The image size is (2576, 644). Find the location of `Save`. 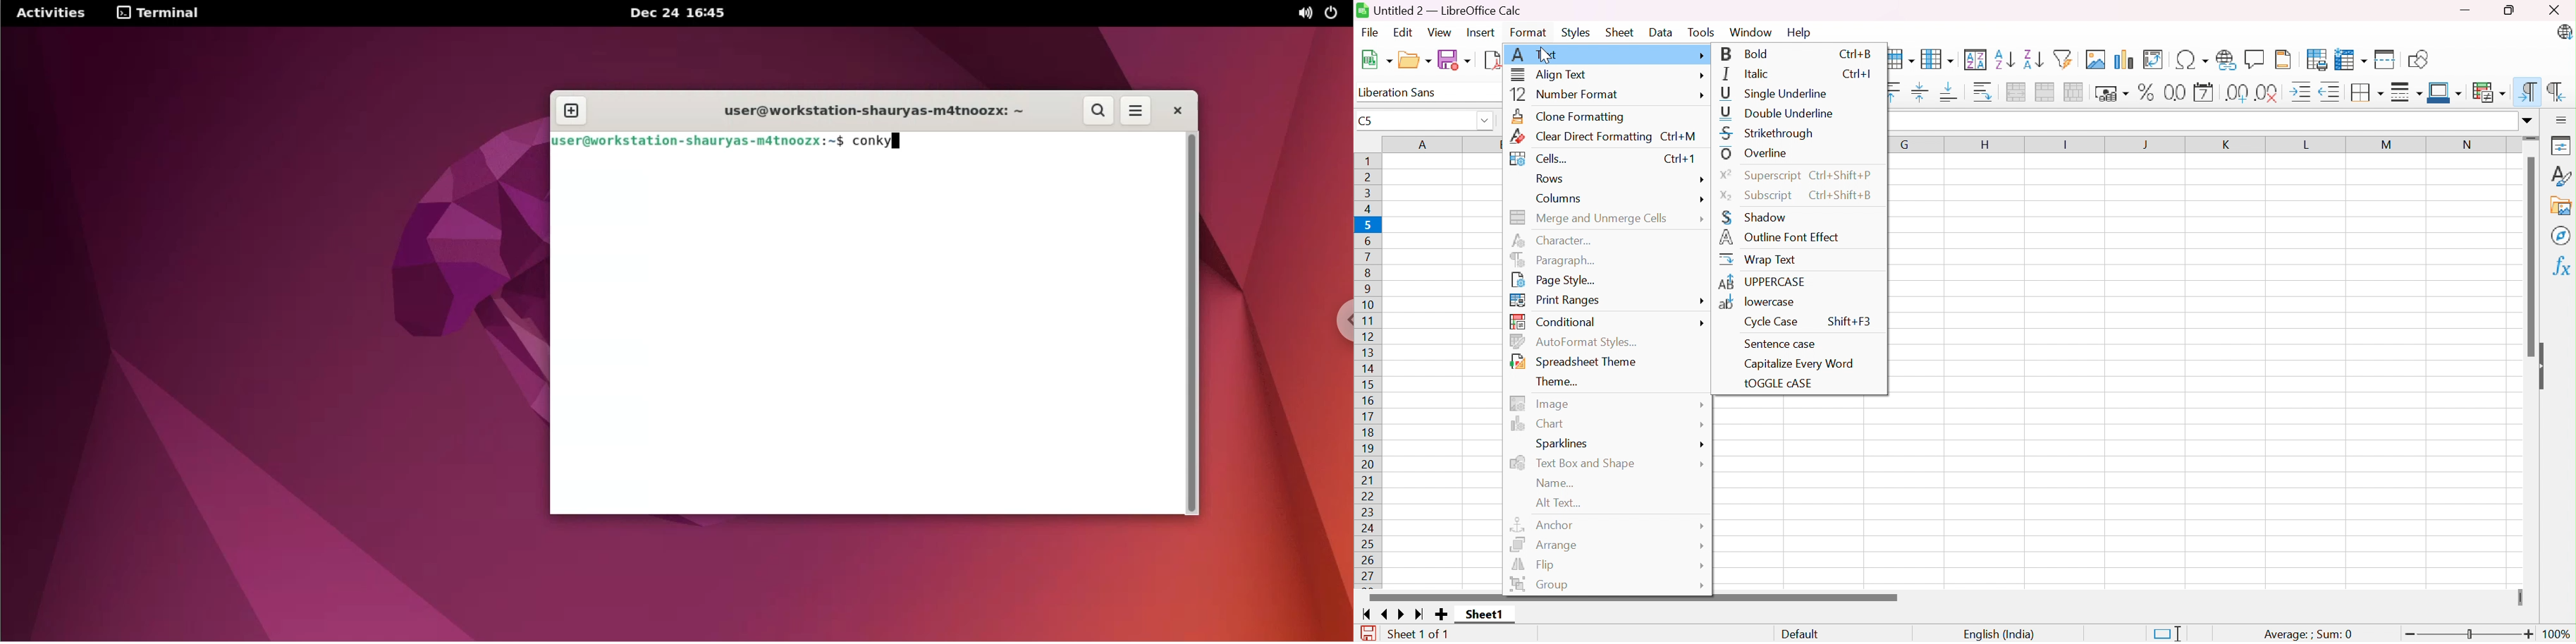

Save is located at coordinates (1454, 60).